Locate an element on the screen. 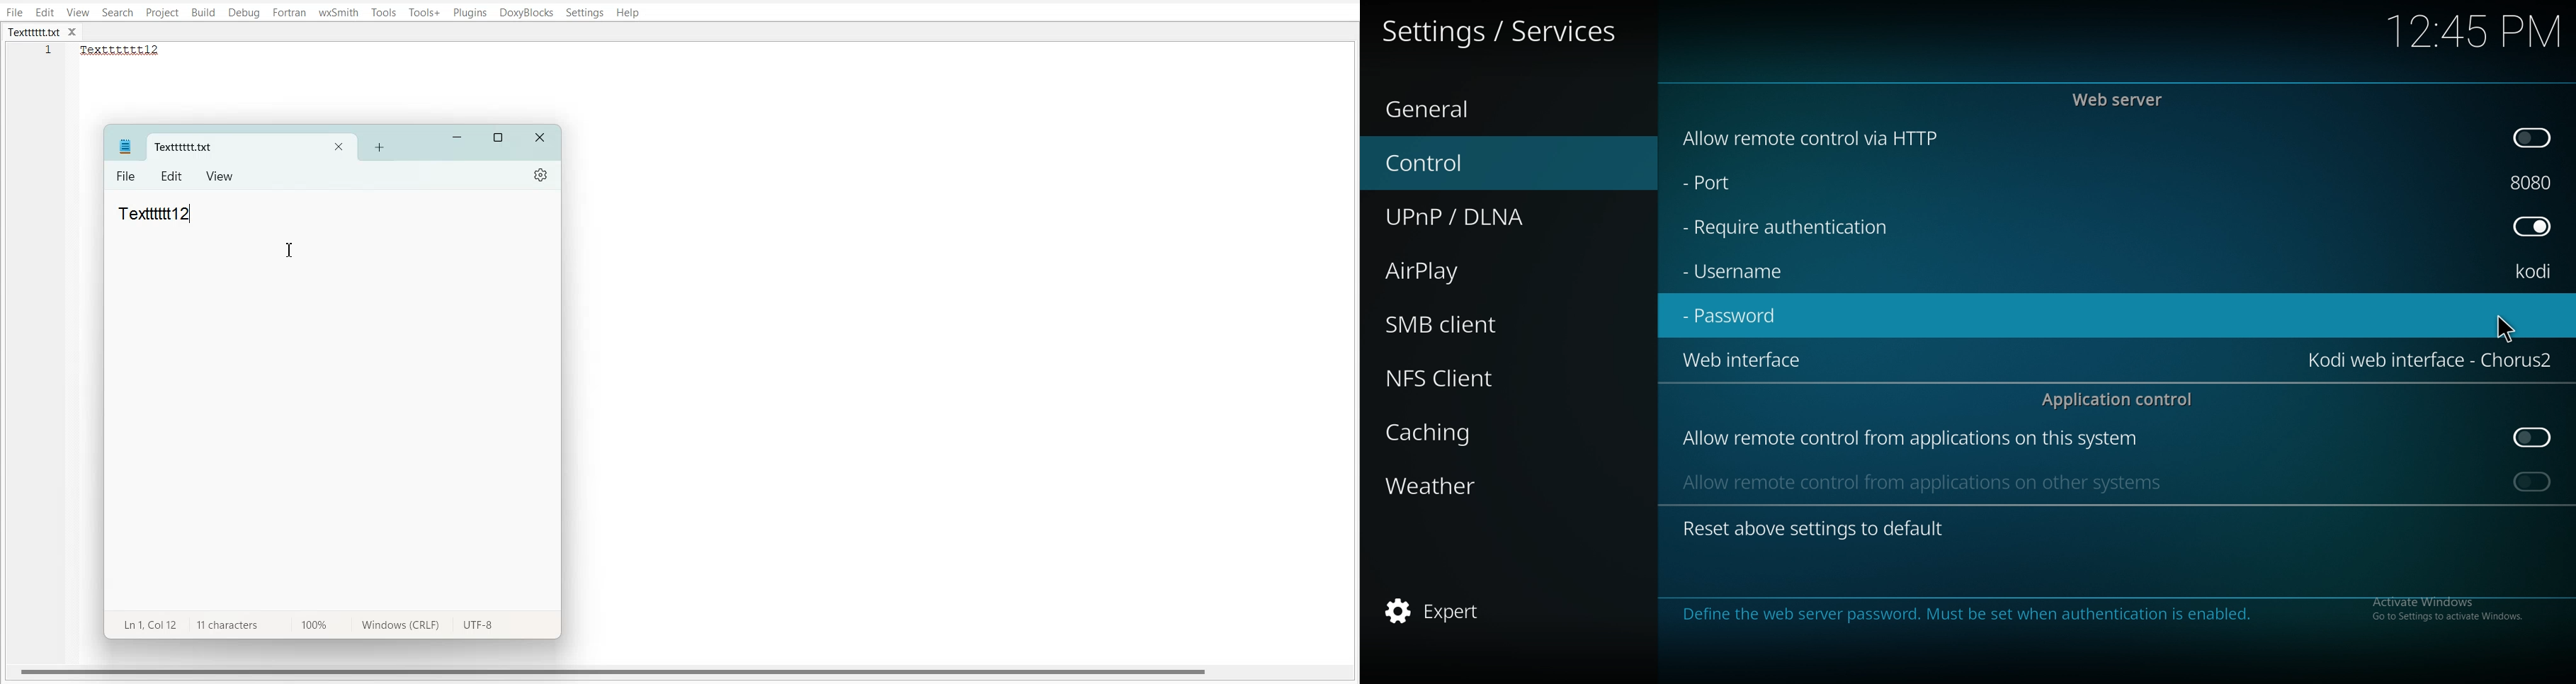 The height and width of the screenshot is (700, 2576). Add File is located at coordinates (379, 147).